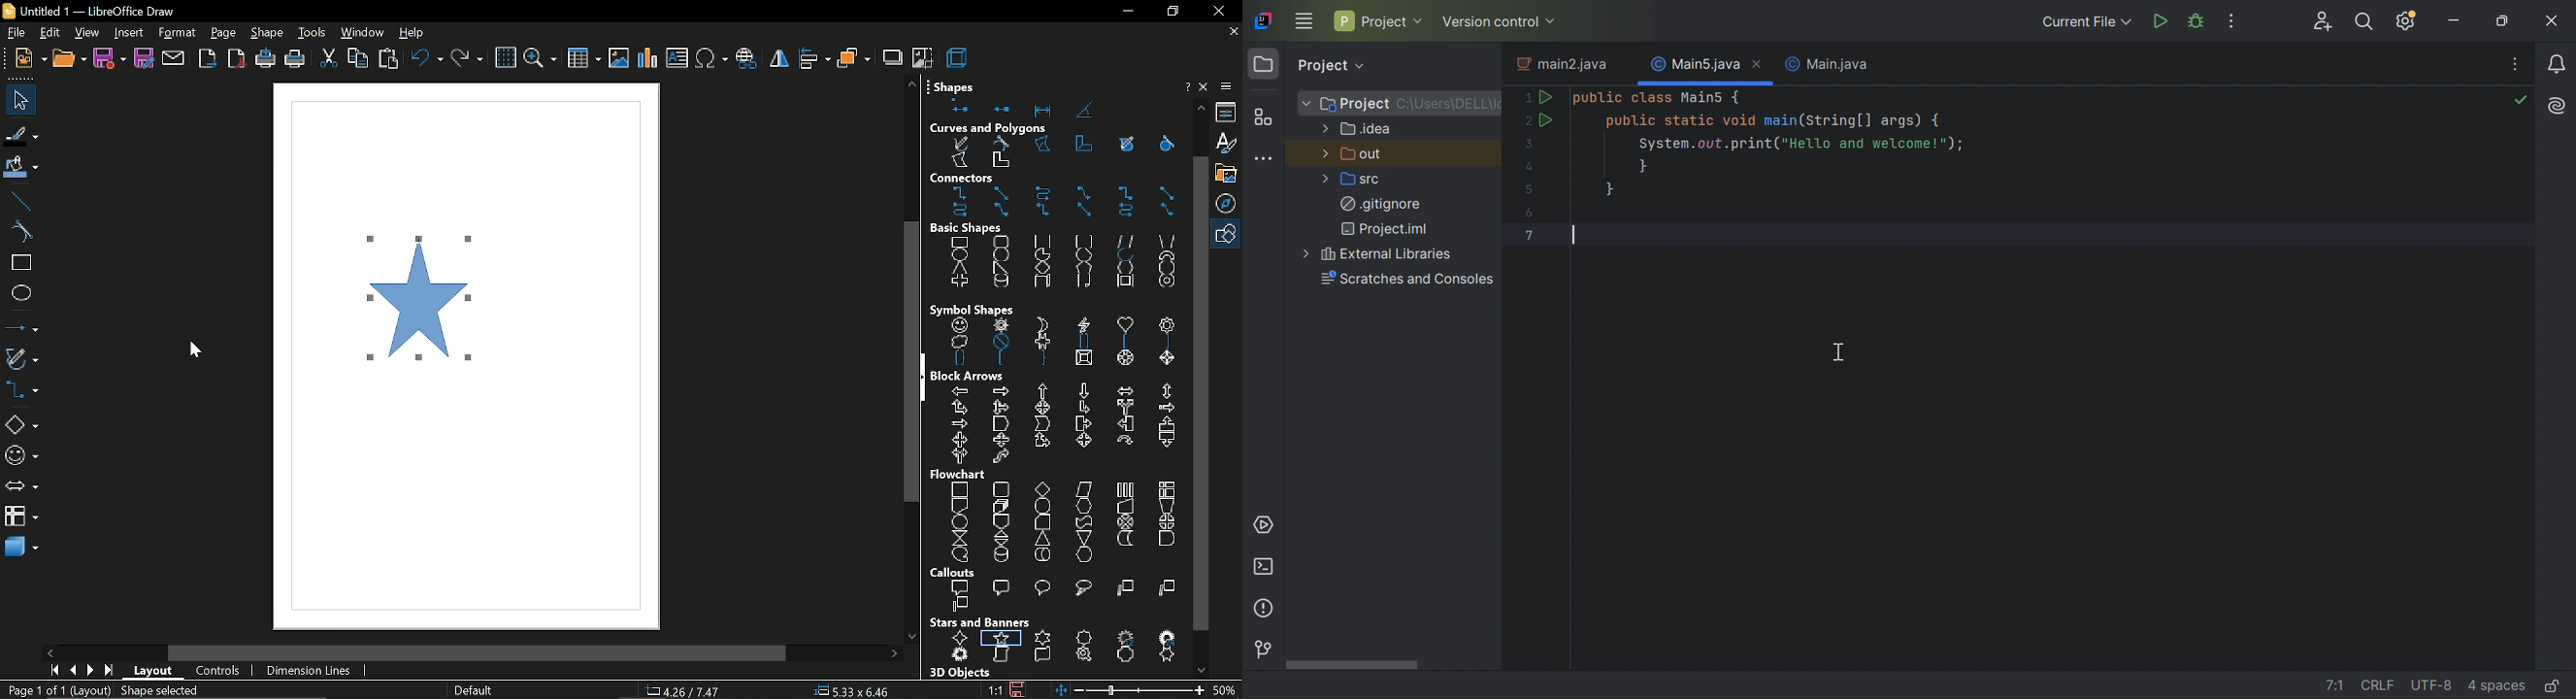 This screenshot has height=700, width=2576. I want to click on print directly, so click(263, 59).